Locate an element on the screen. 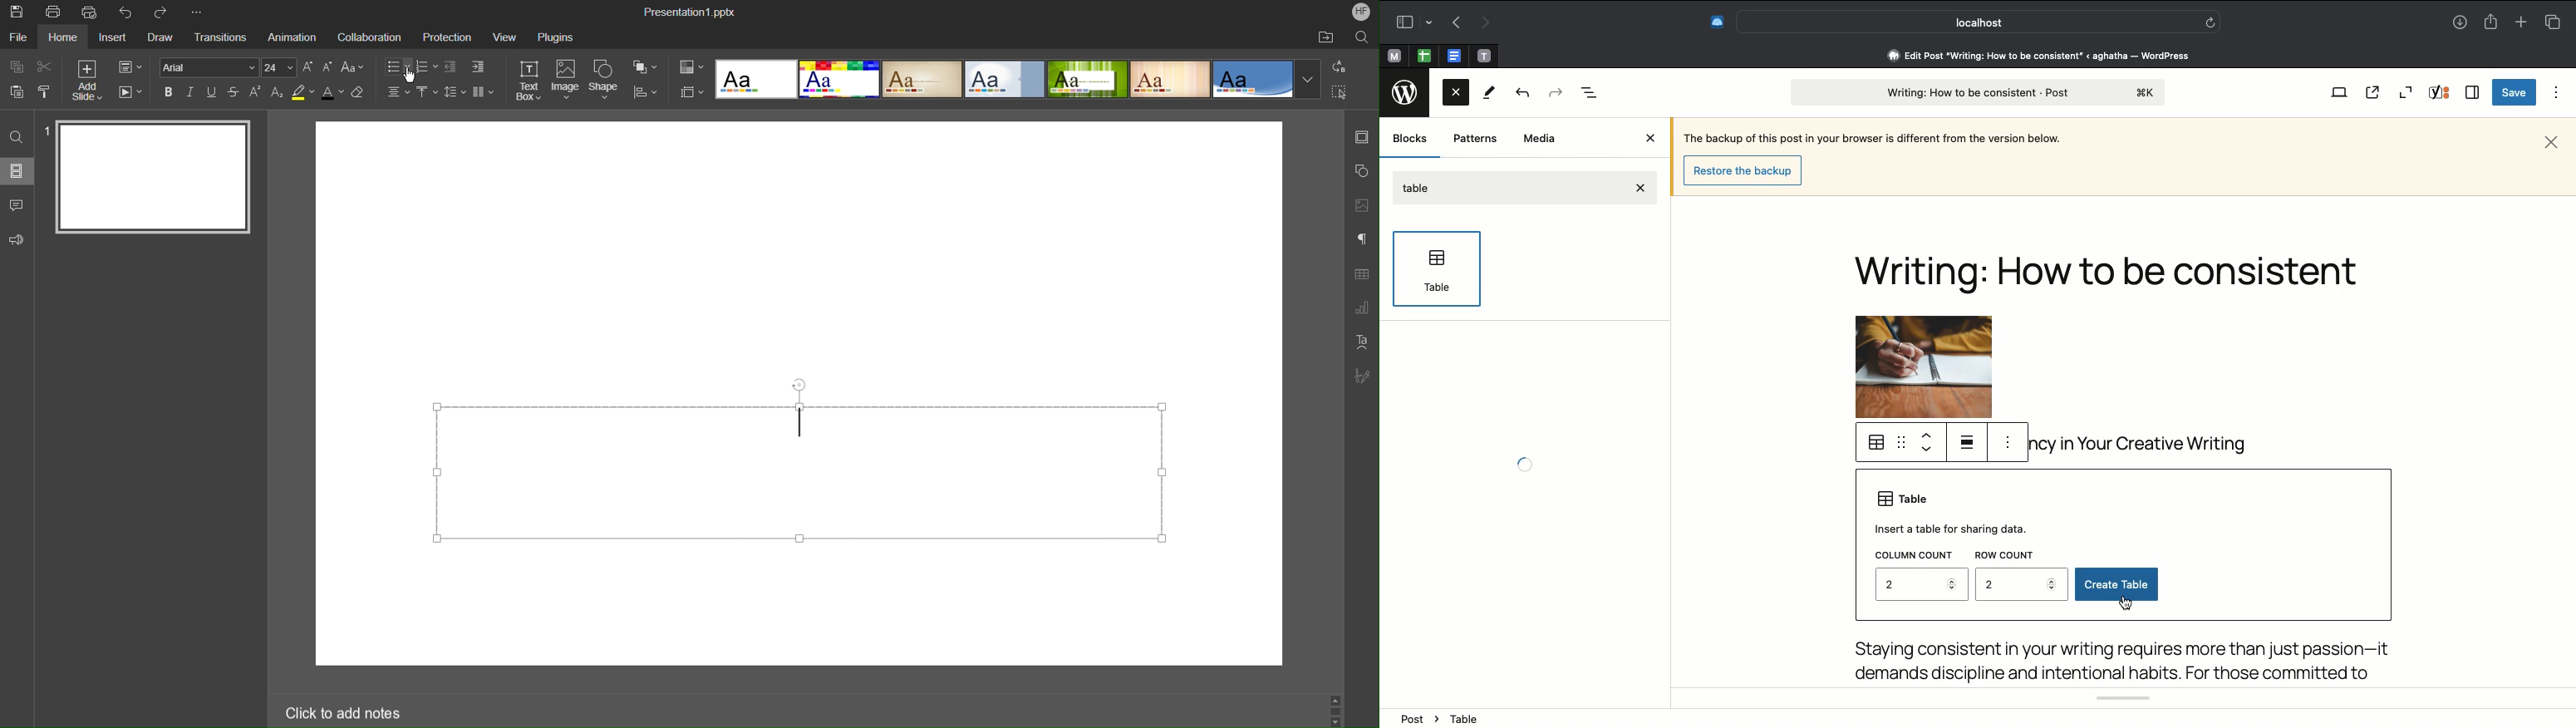 This screenshot has width=2576, height=728. Quick Print is located at coordinates (90, 12).